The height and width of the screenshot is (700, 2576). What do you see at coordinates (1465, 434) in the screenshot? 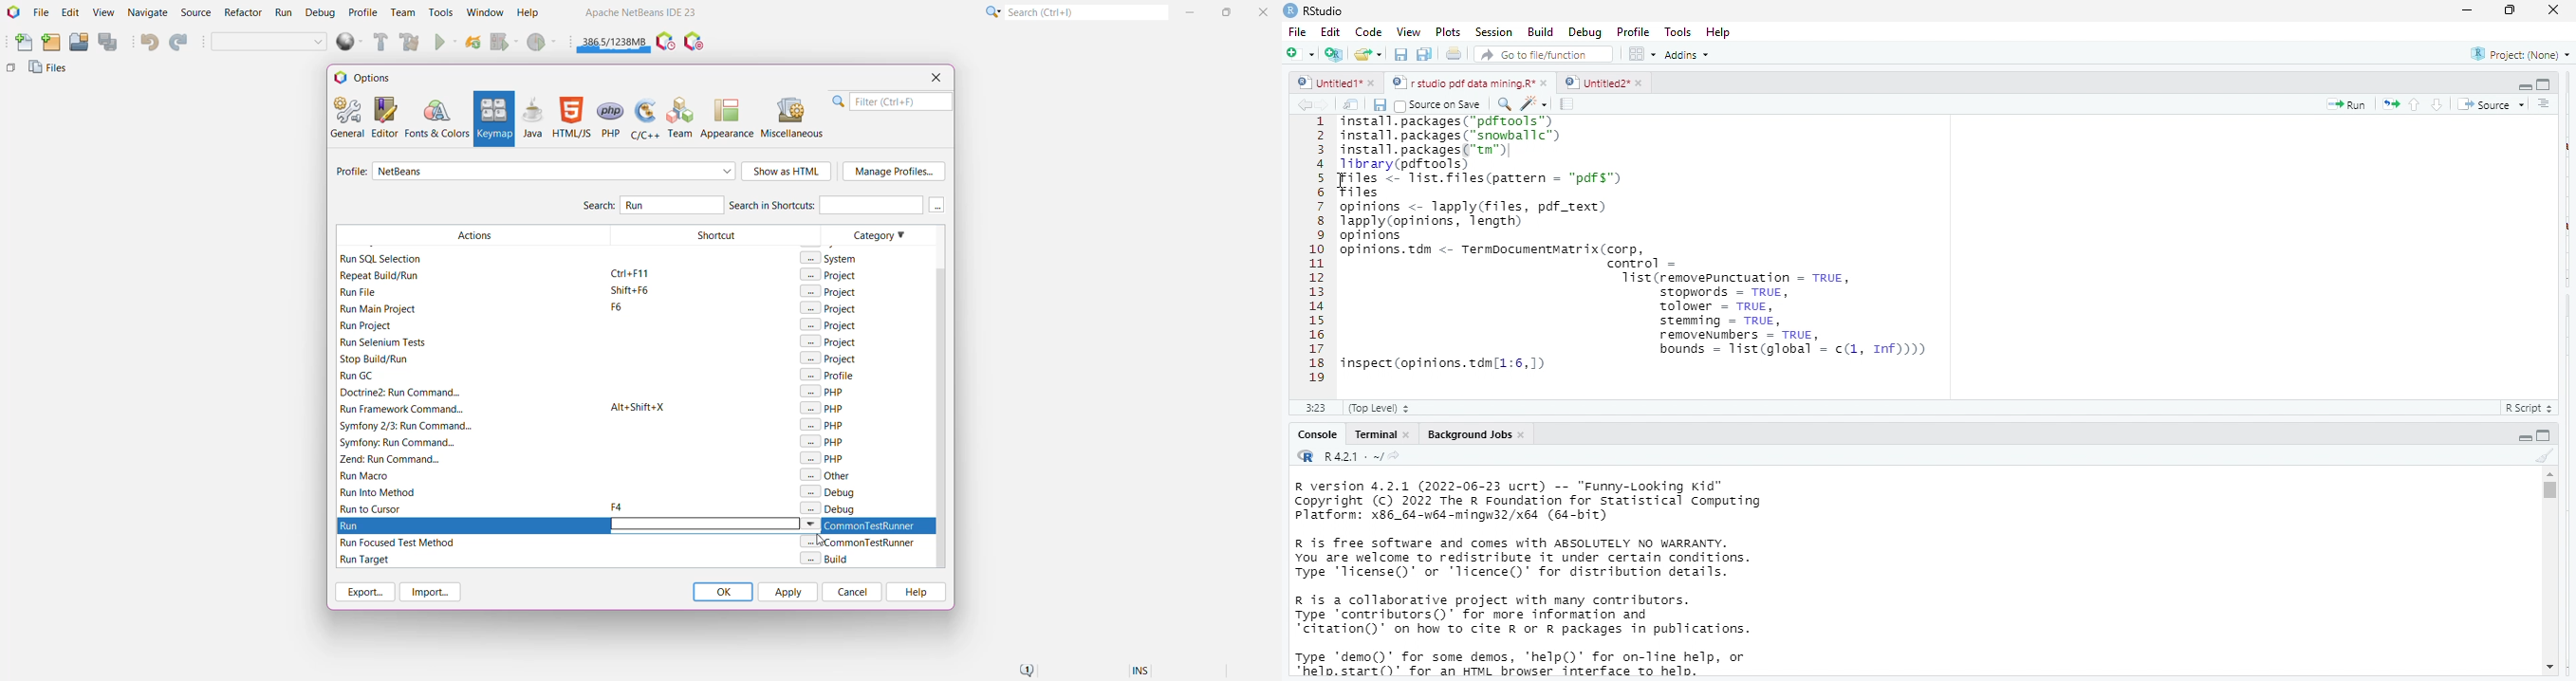
I see `background jobs` at bounding box center [1465, 434].